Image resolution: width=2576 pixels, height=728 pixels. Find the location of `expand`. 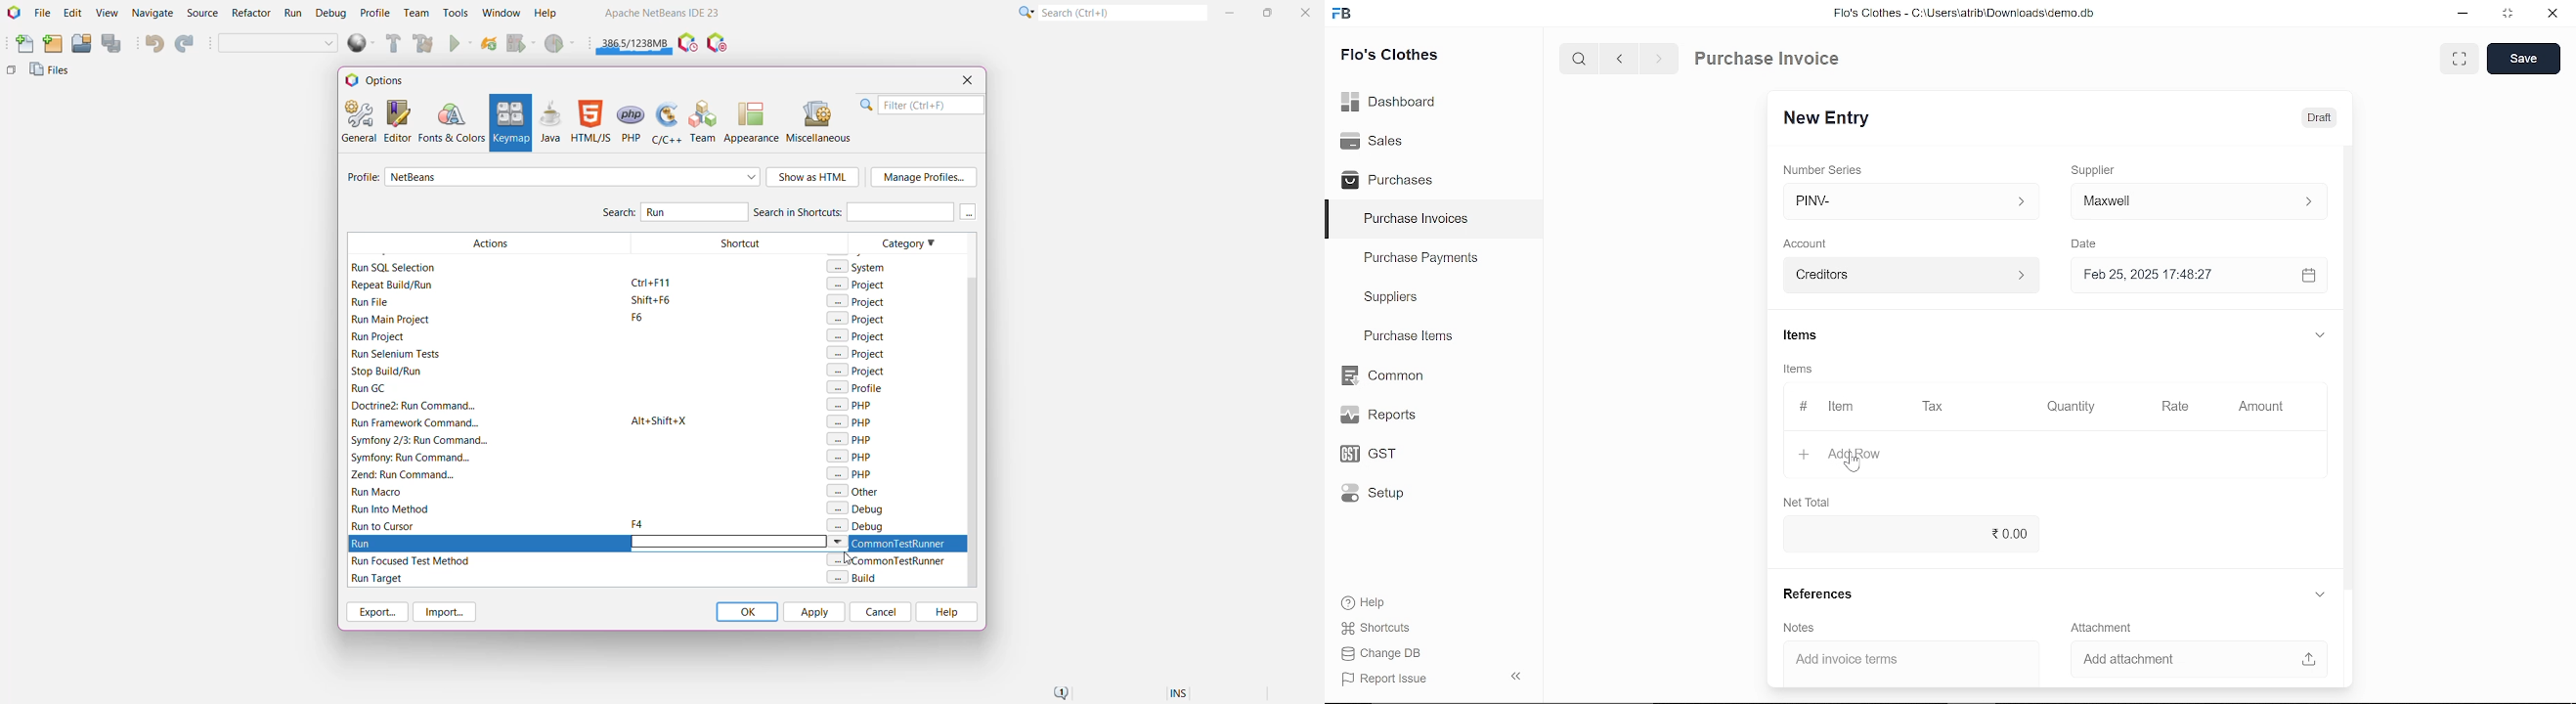

expand is located at coordinates (2319, 594).